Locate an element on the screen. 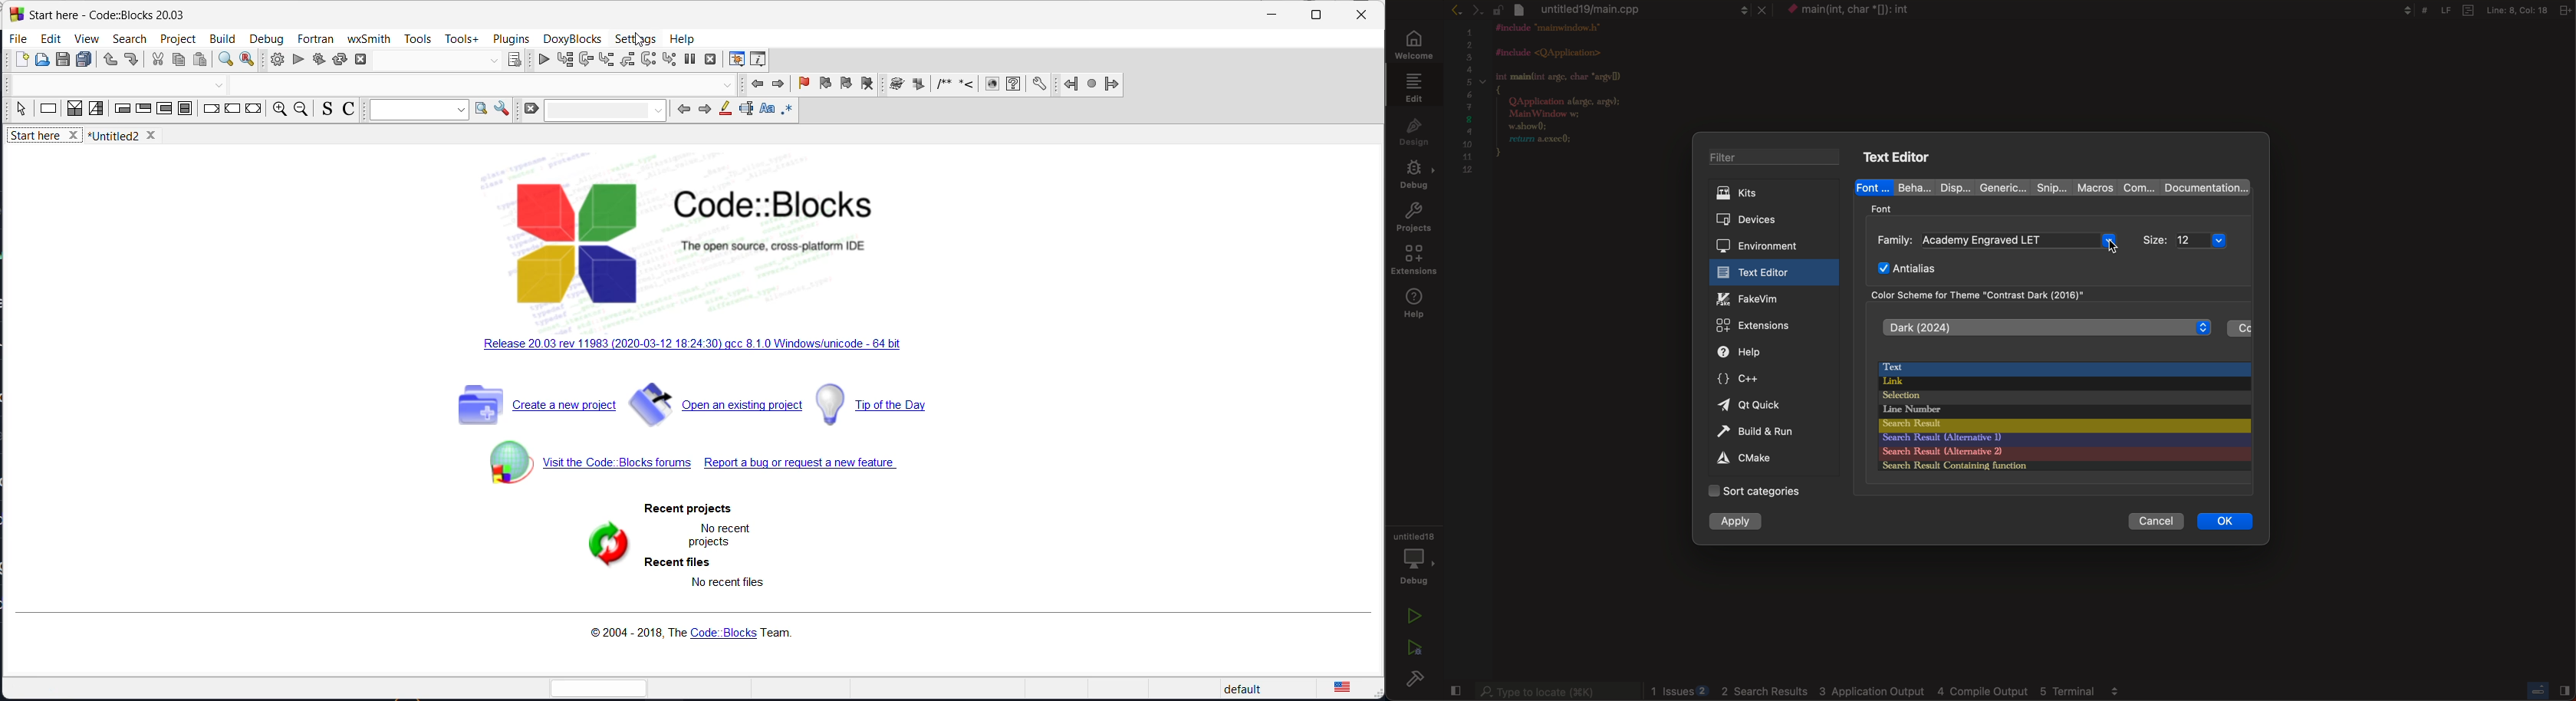 This screenshot has height=728, width=2576. zoom in is located at coordinates (278, 110).